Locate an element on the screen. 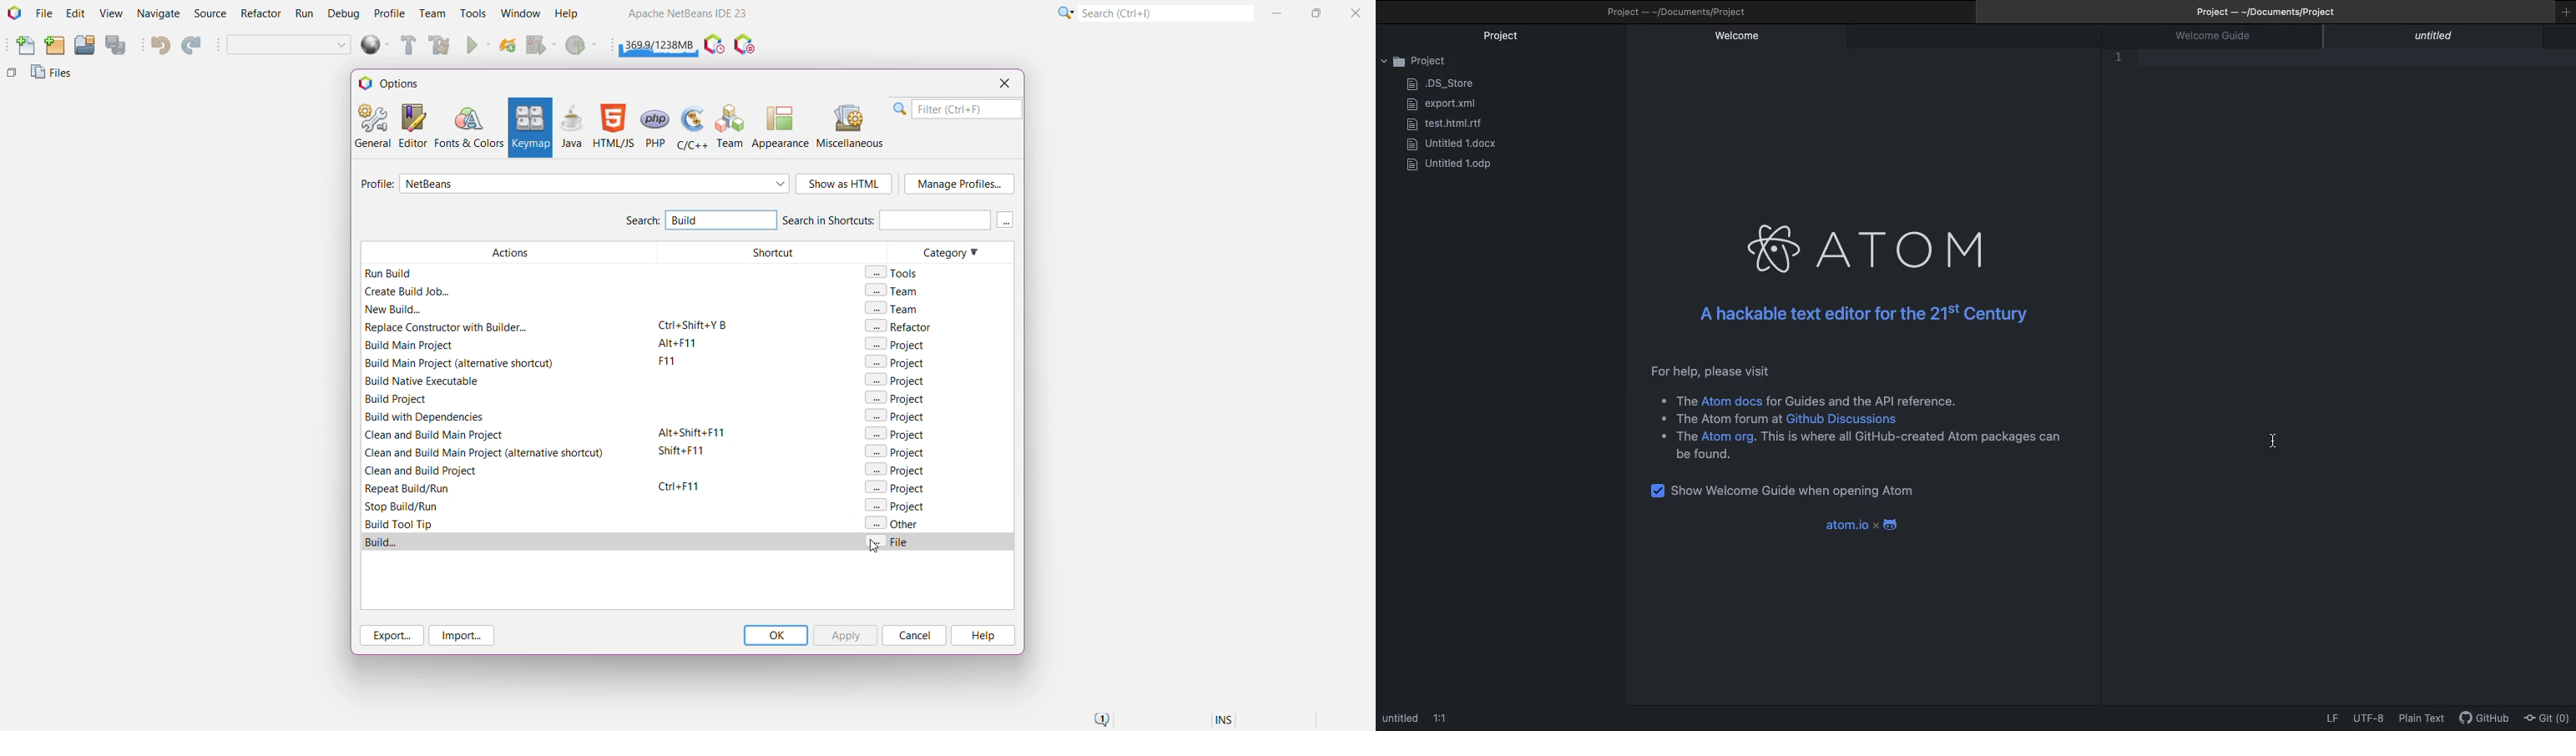  UTF-8 is located at coordinates (2368, 716).